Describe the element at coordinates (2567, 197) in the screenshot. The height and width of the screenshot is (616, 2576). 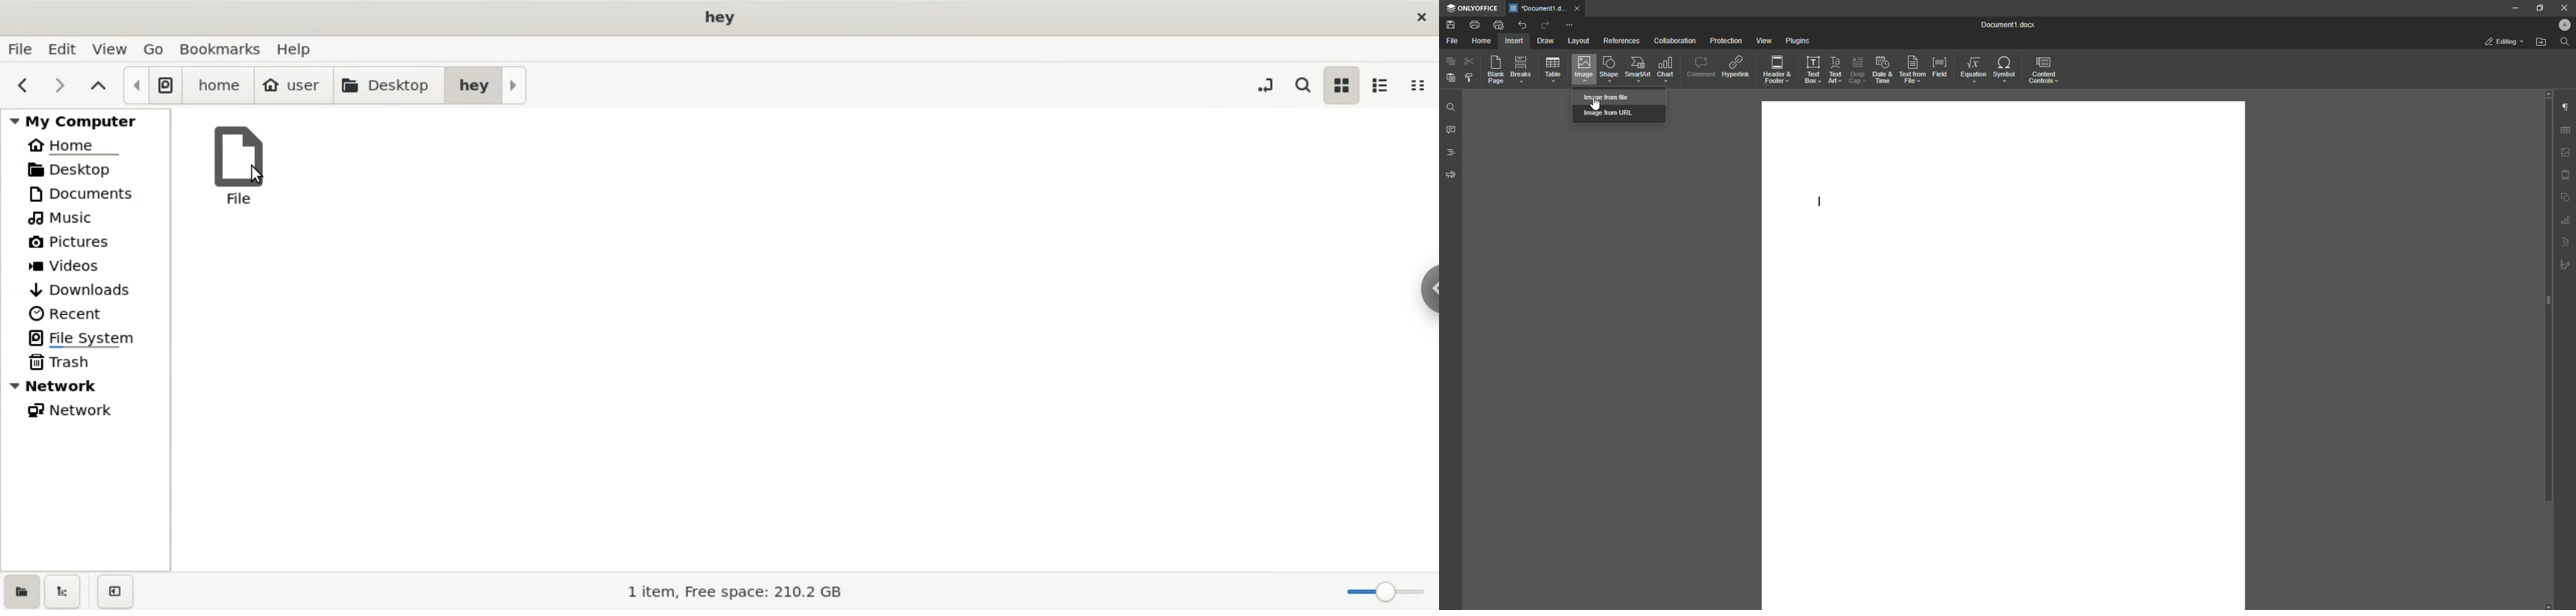
I see `Unnamed Icons` at that location.